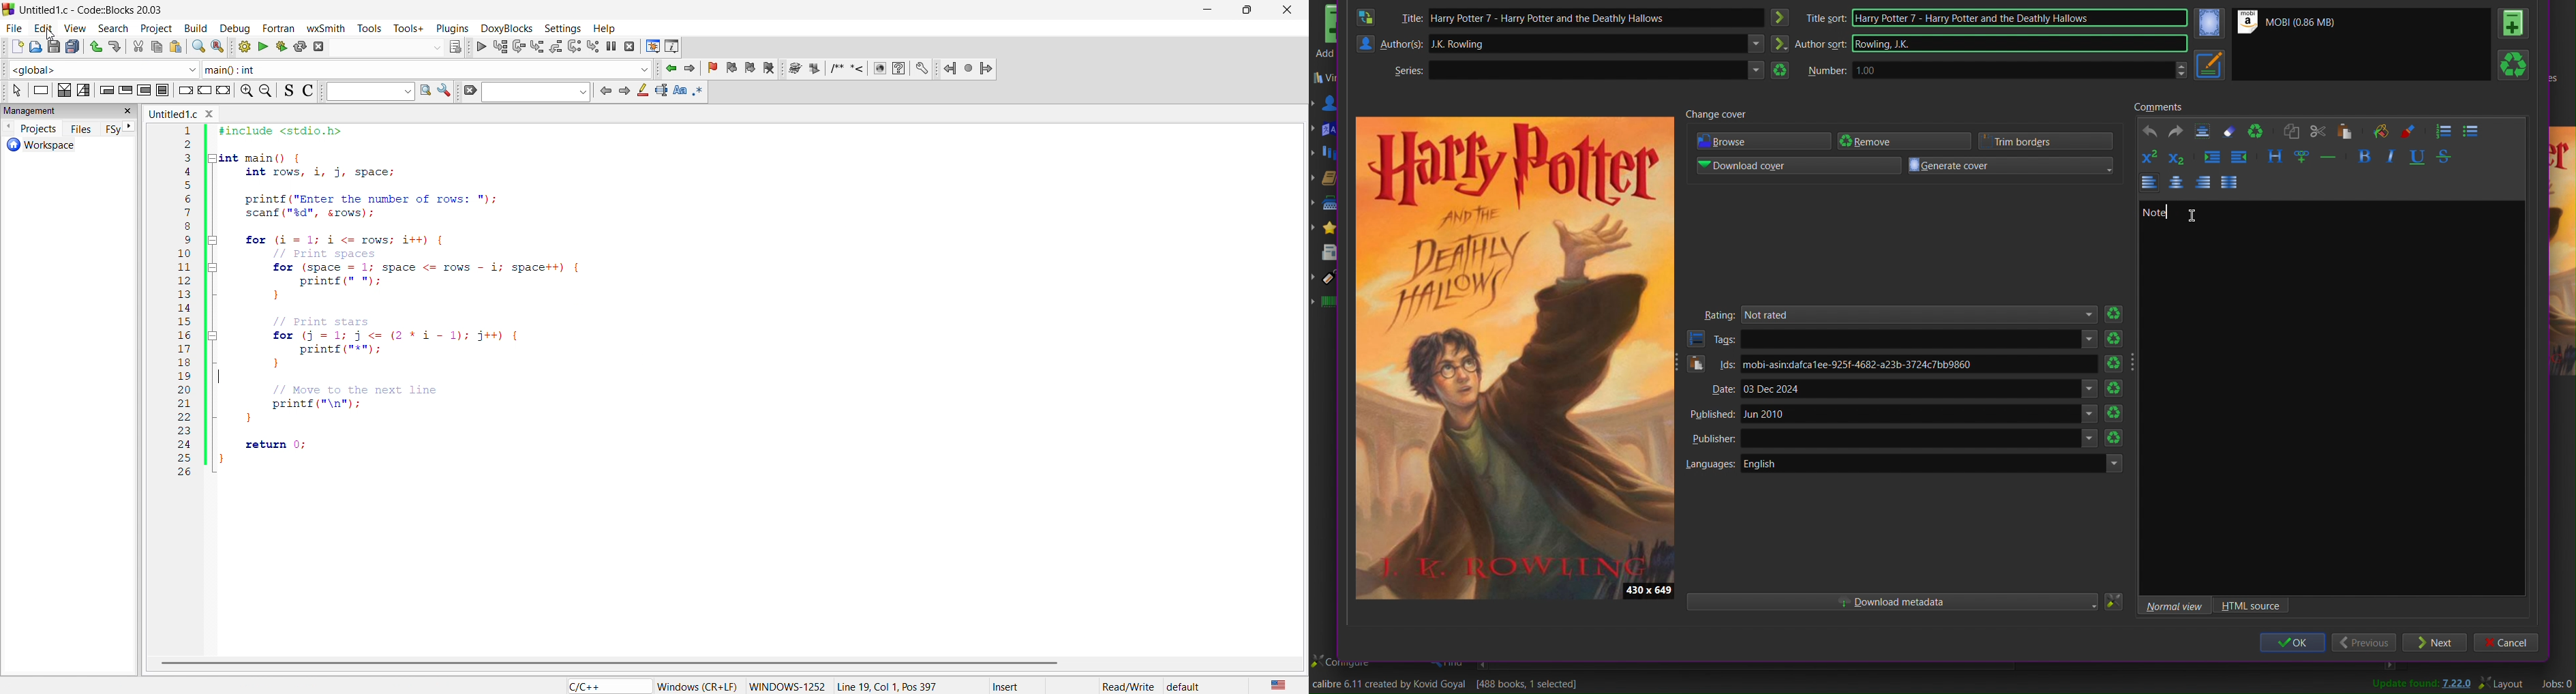 Image resolution: width=2576 pixels, height=700 pixels. I want to click on Not rated, so click(1922, 314).